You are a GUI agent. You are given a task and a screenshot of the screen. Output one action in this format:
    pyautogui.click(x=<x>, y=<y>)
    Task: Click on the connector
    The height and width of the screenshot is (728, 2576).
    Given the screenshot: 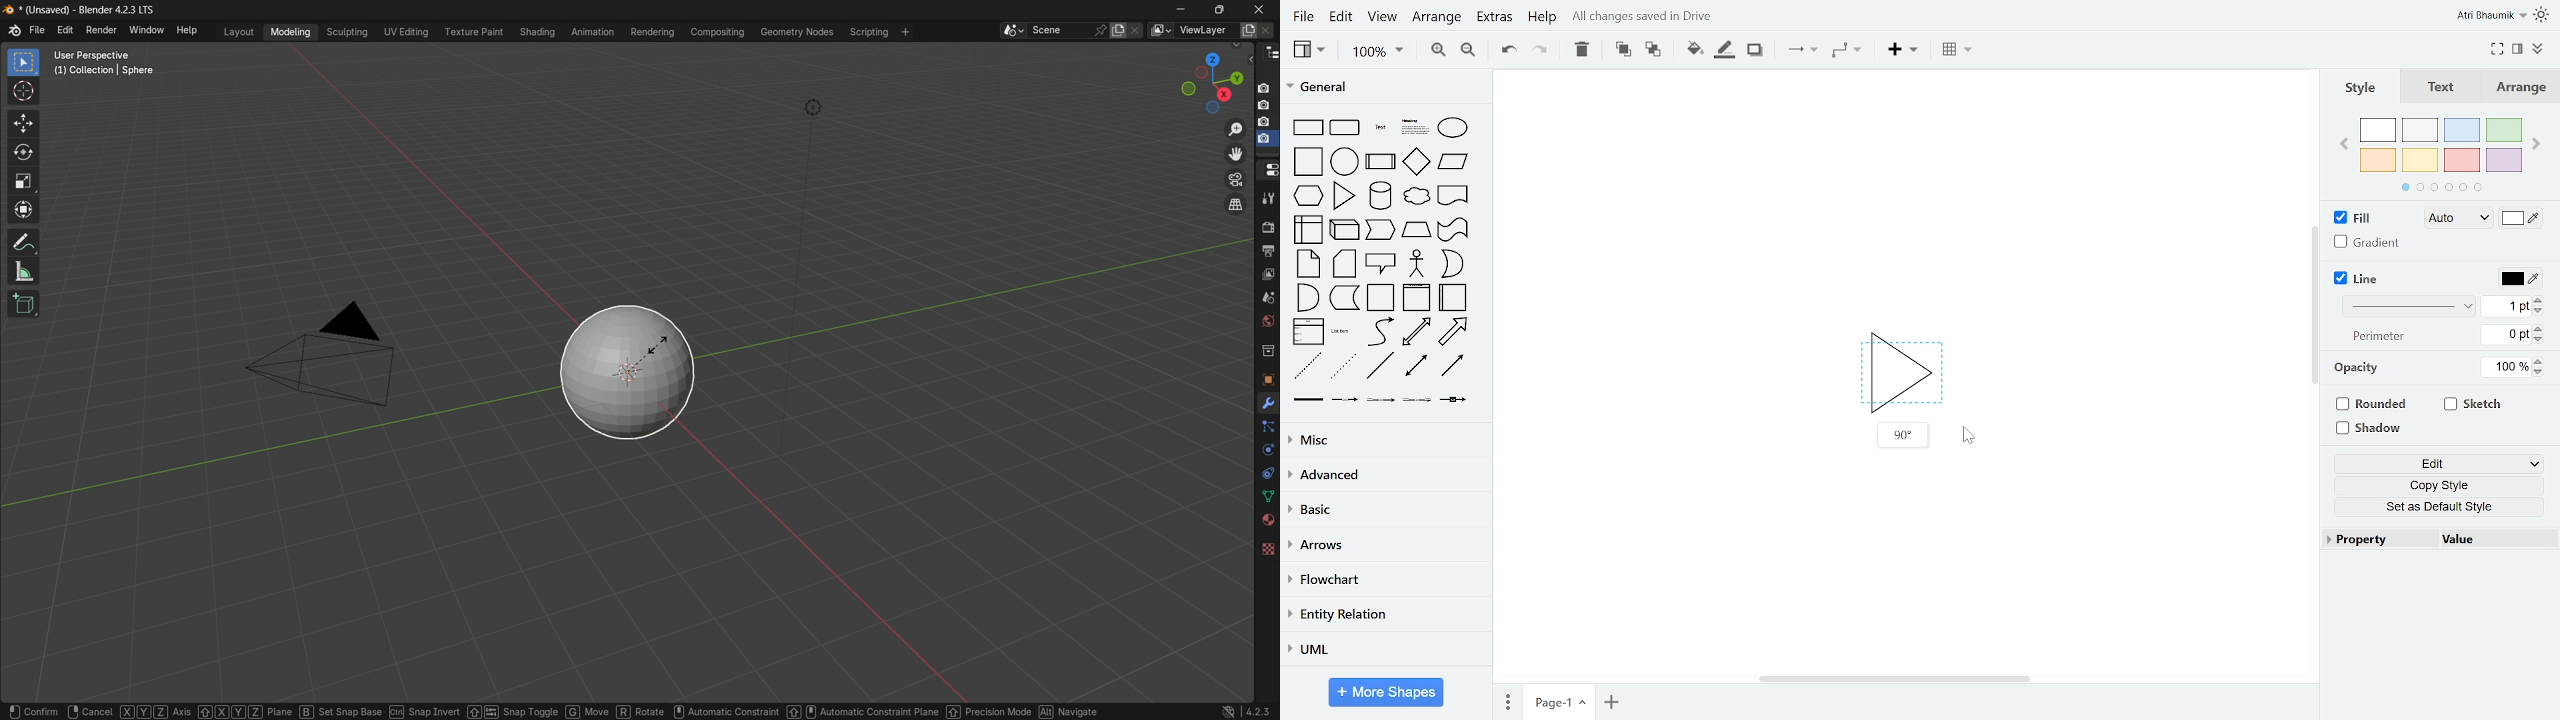 What is the action you would take?
    pyautogui.click(x=1802, y=50)
    